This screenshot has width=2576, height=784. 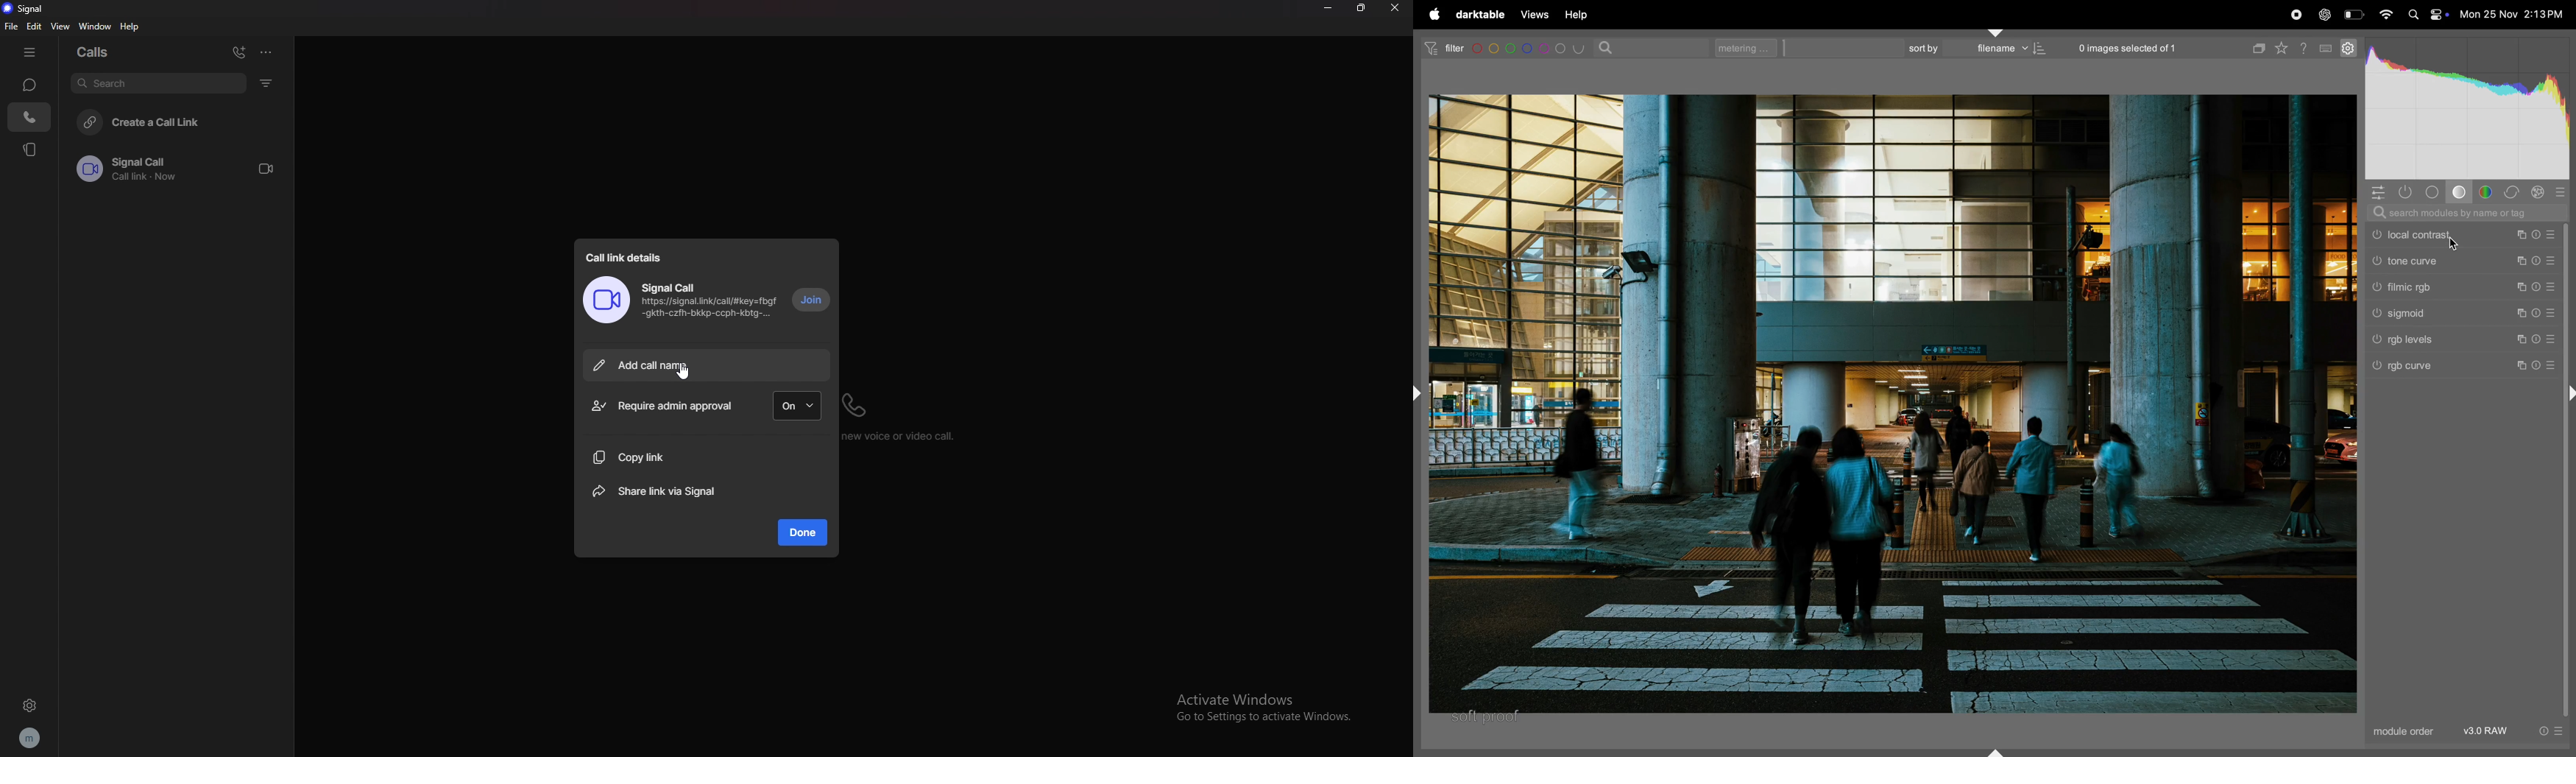 I want to click on require admin approval, so click(x=661, y=406).